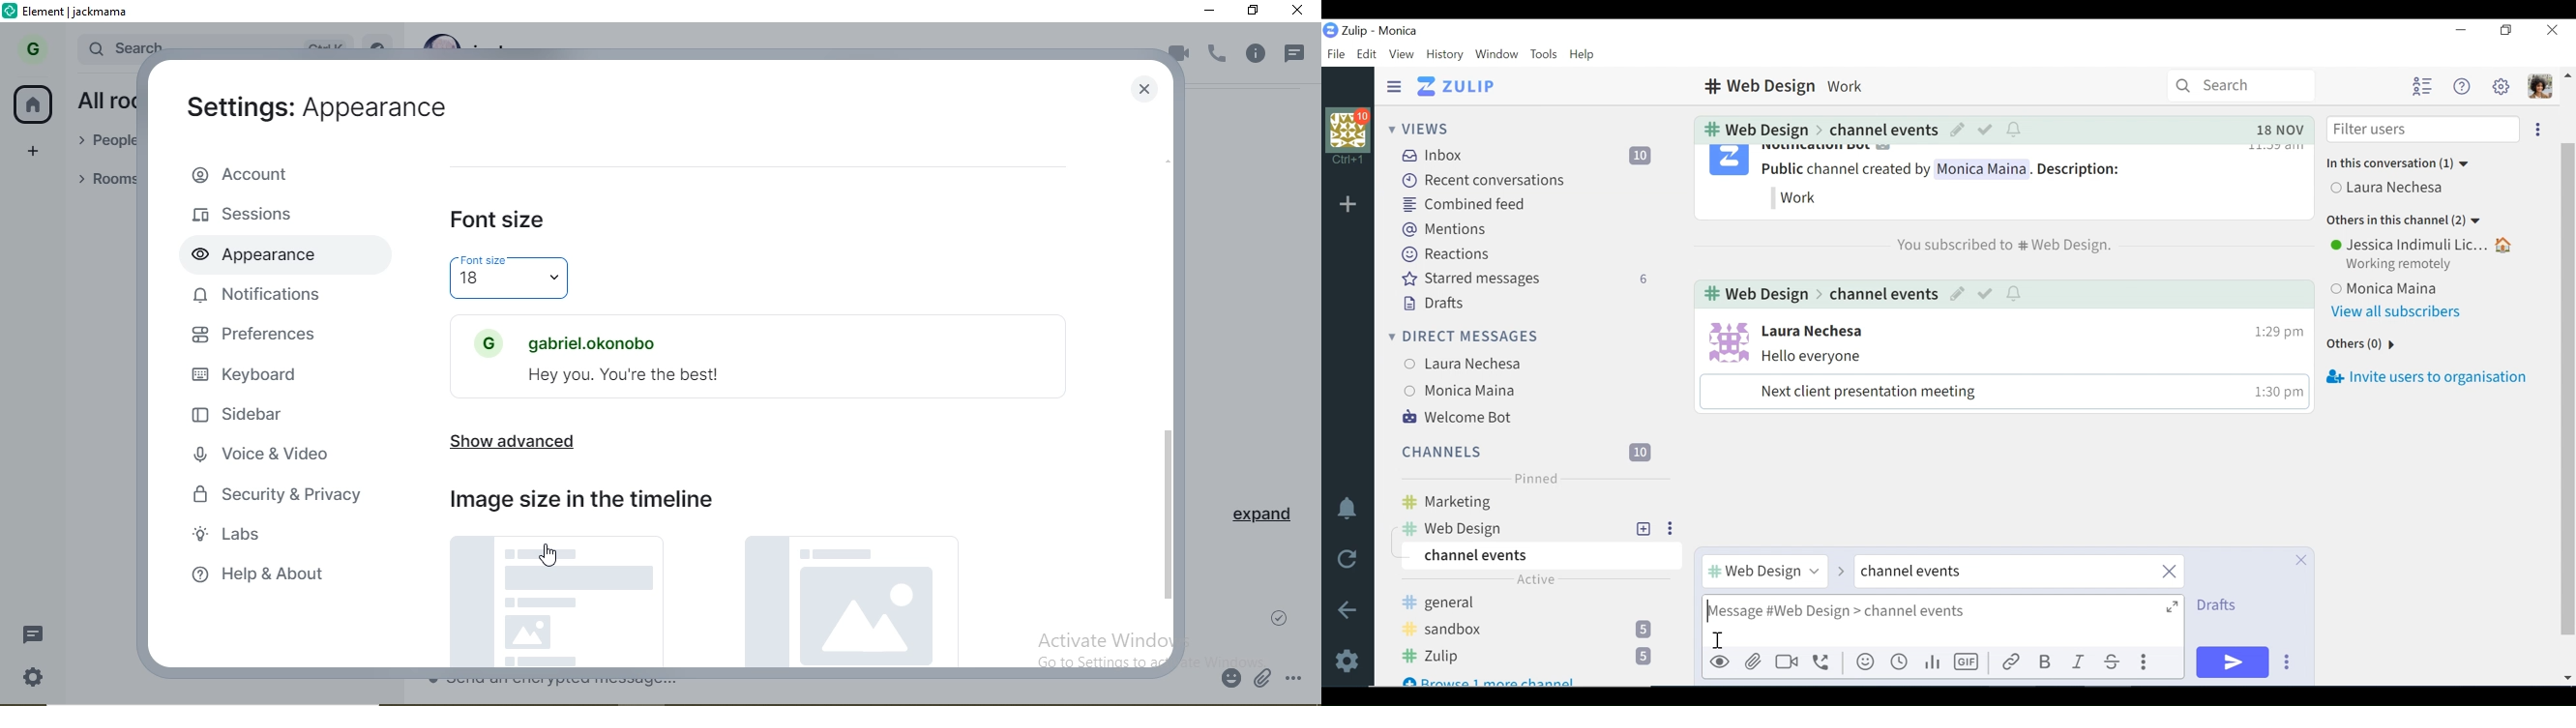  What do you see at coordinates (105, 143) in the screenshot?
I see `people` at bounding box center [105, 143].